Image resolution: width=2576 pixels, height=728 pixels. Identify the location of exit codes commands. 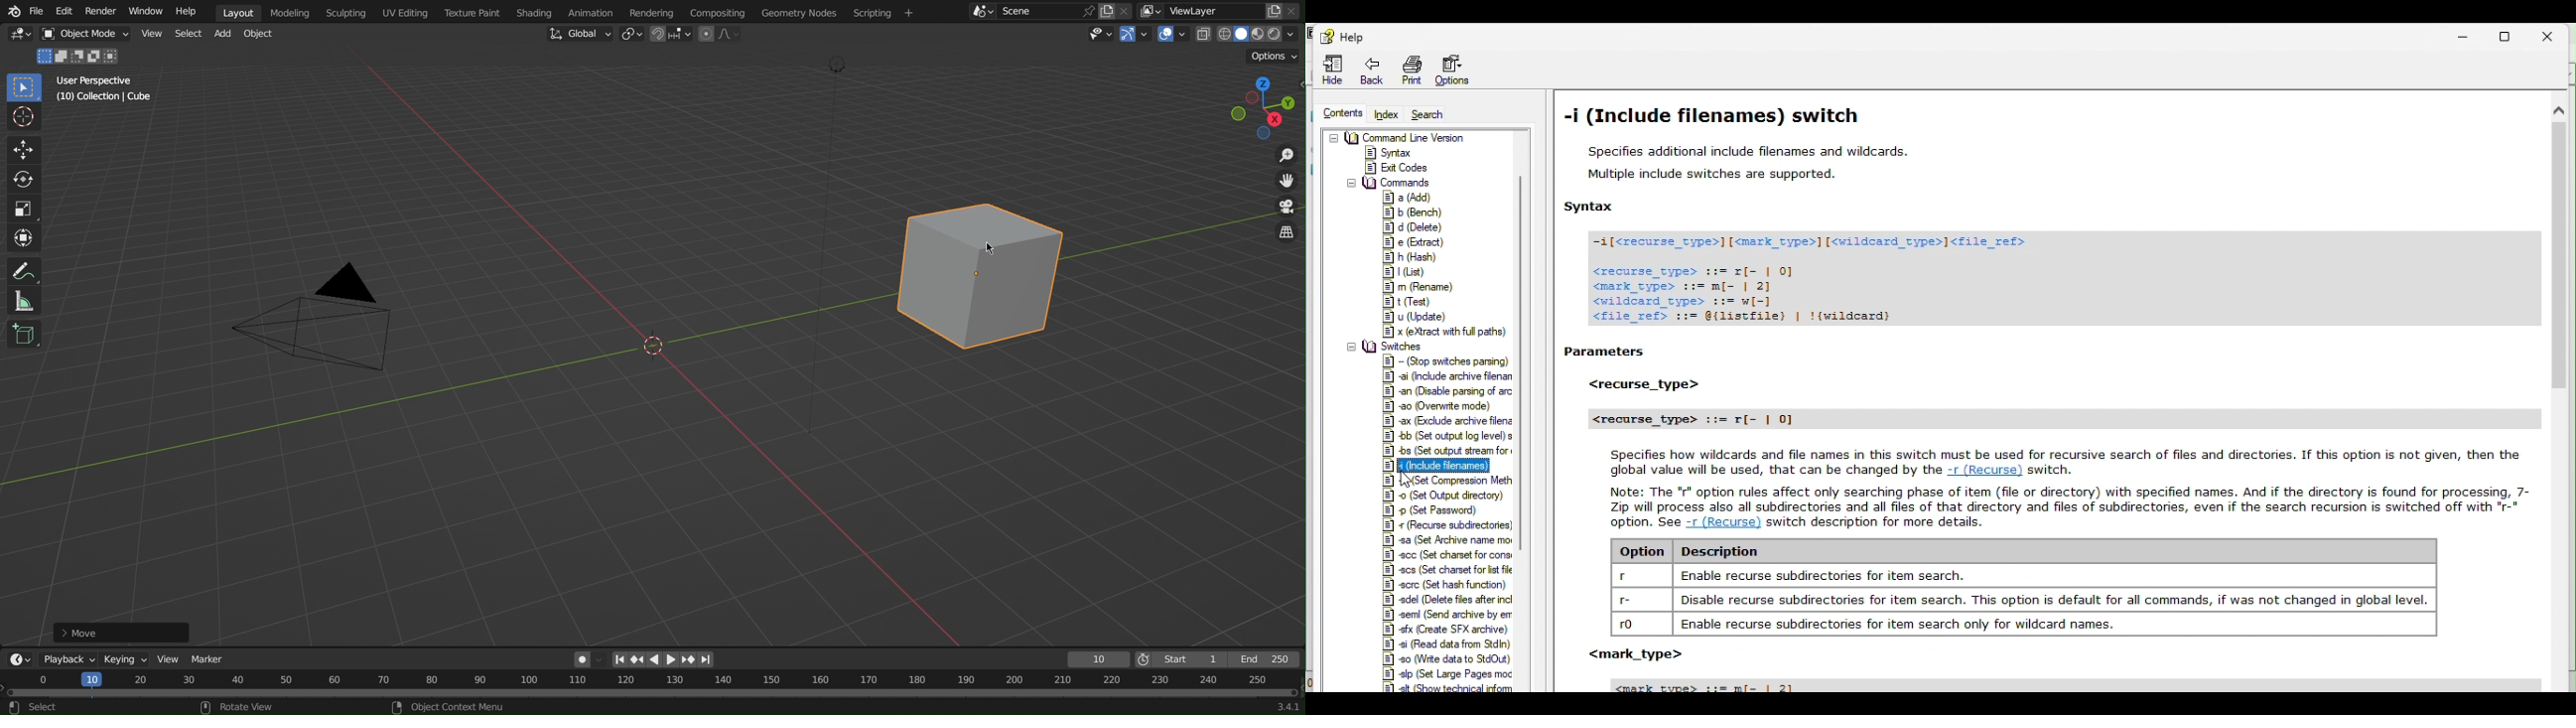
(1396, 169).